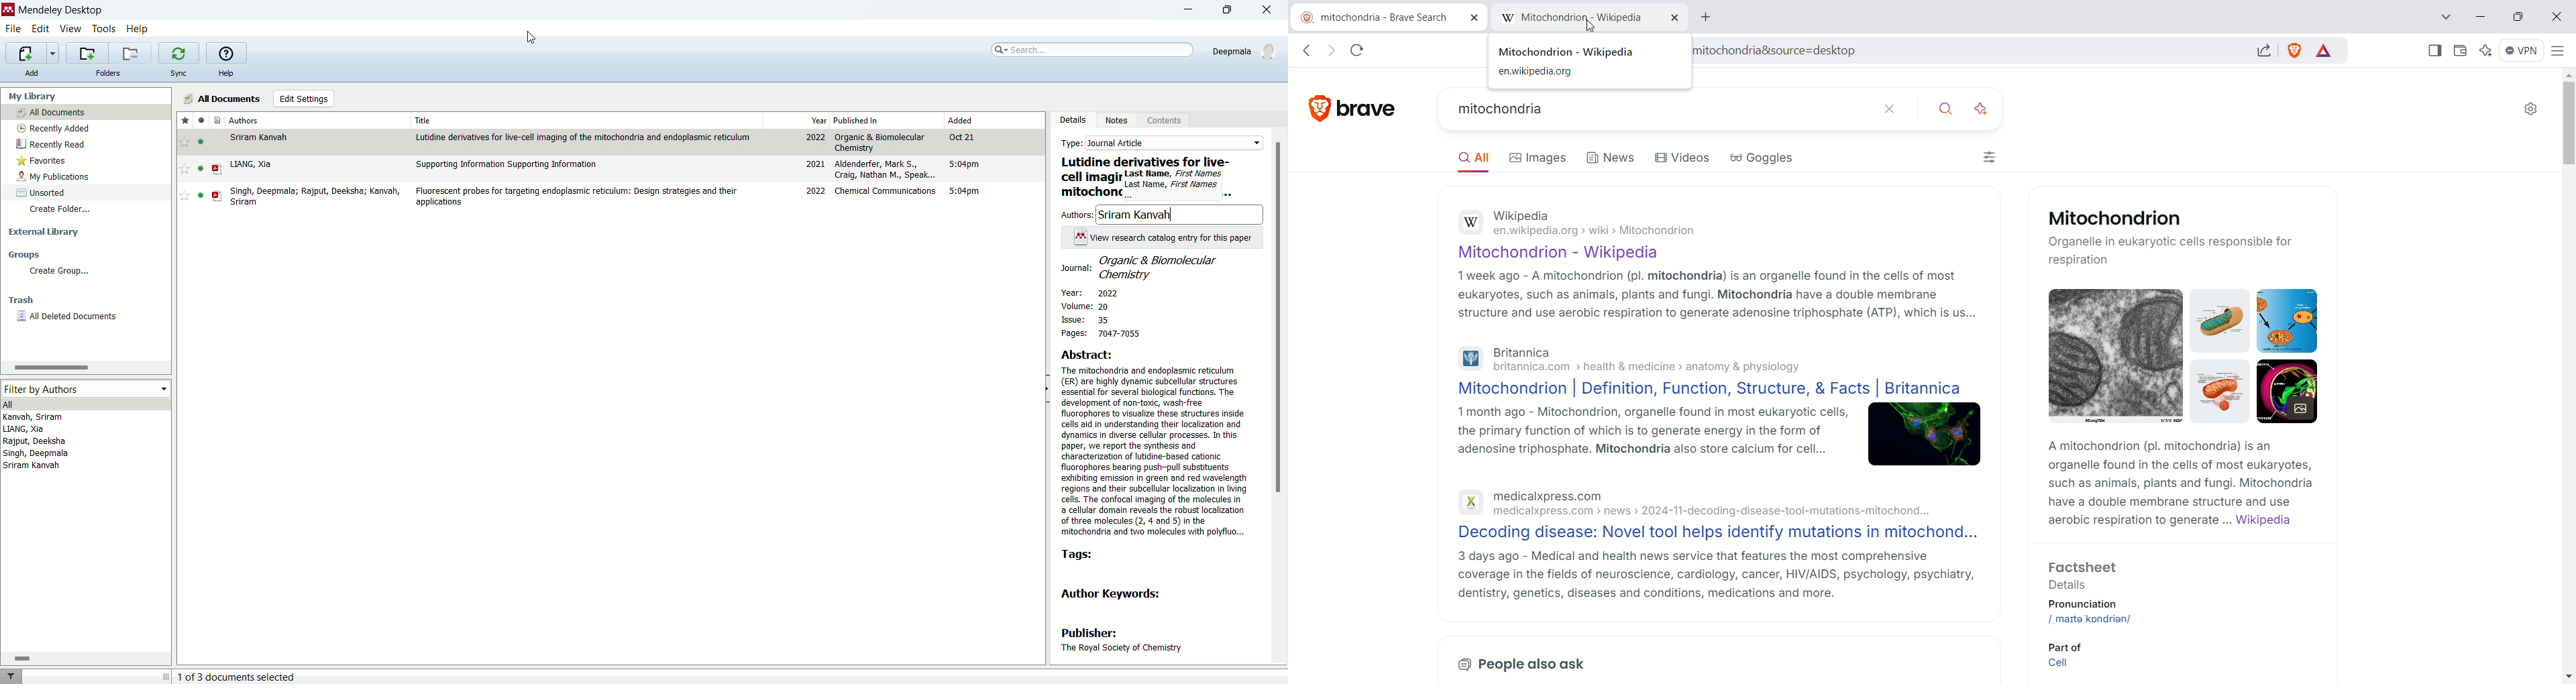 This screenshot has width=2576, height=700. I want to click on Cursor, so click(532, 35).